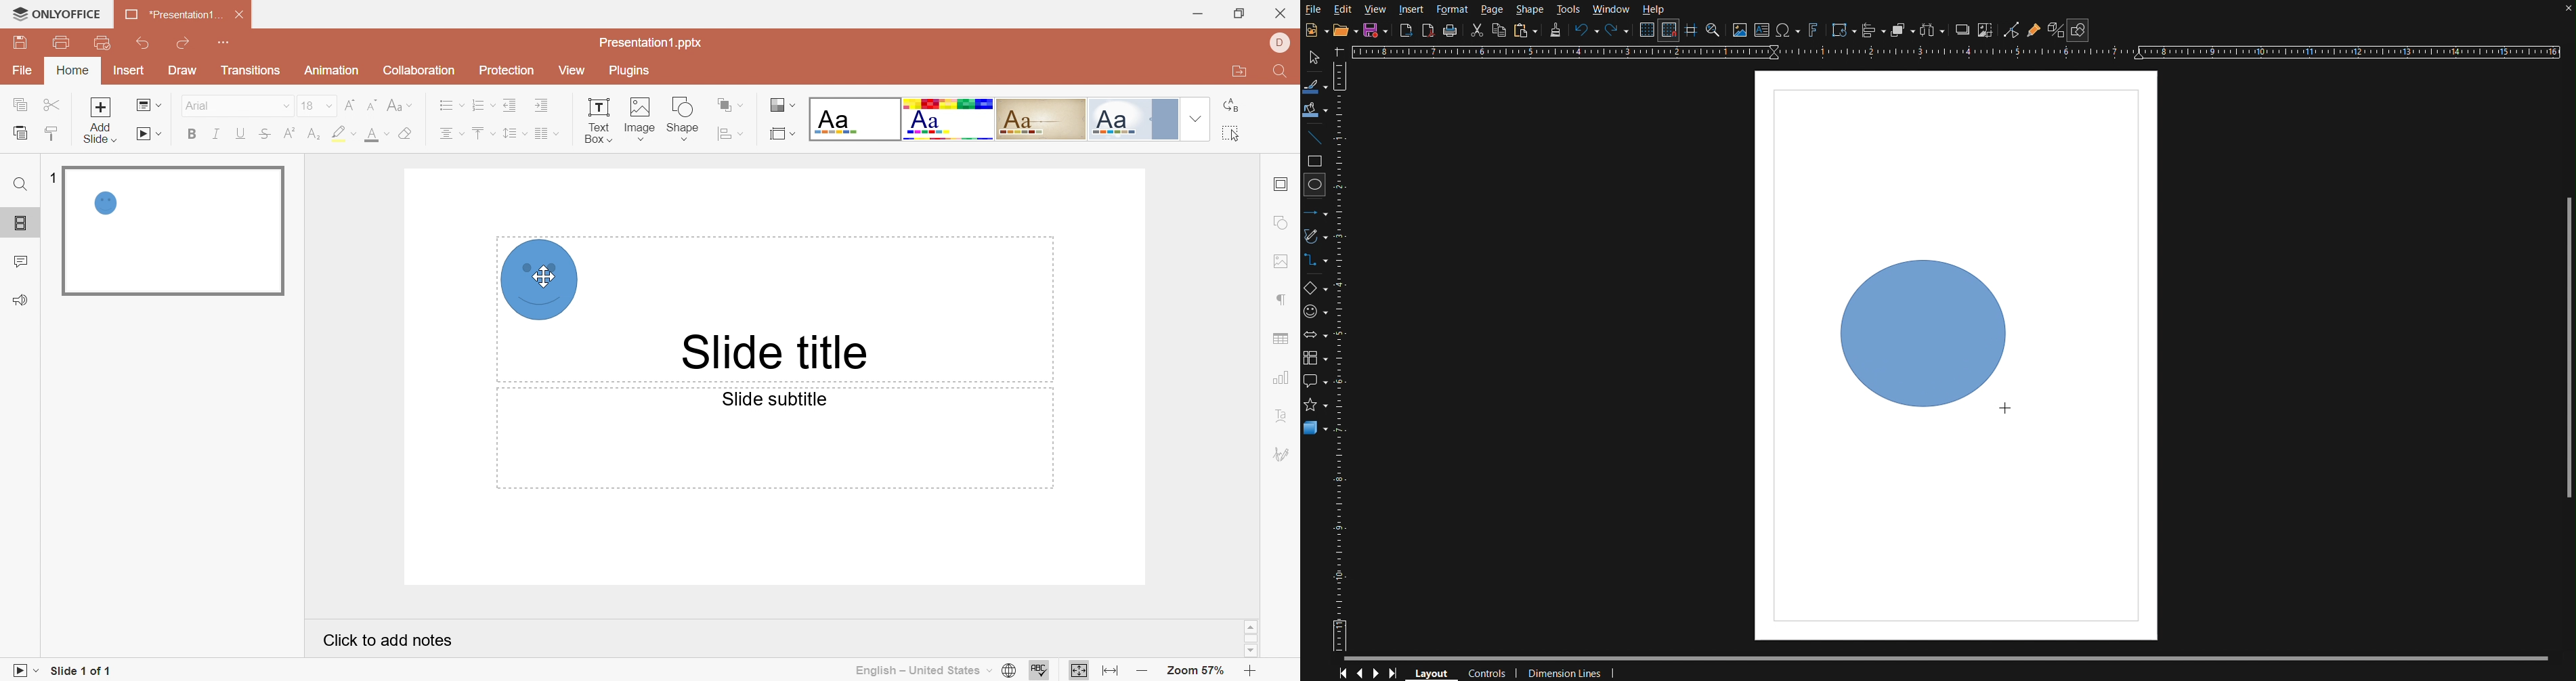 This screenshot has height=700, width=2576. What do you see at coordinates (99, 133) in the screenshot?
I see `add slide with theme` at bounding box center [99, 133].